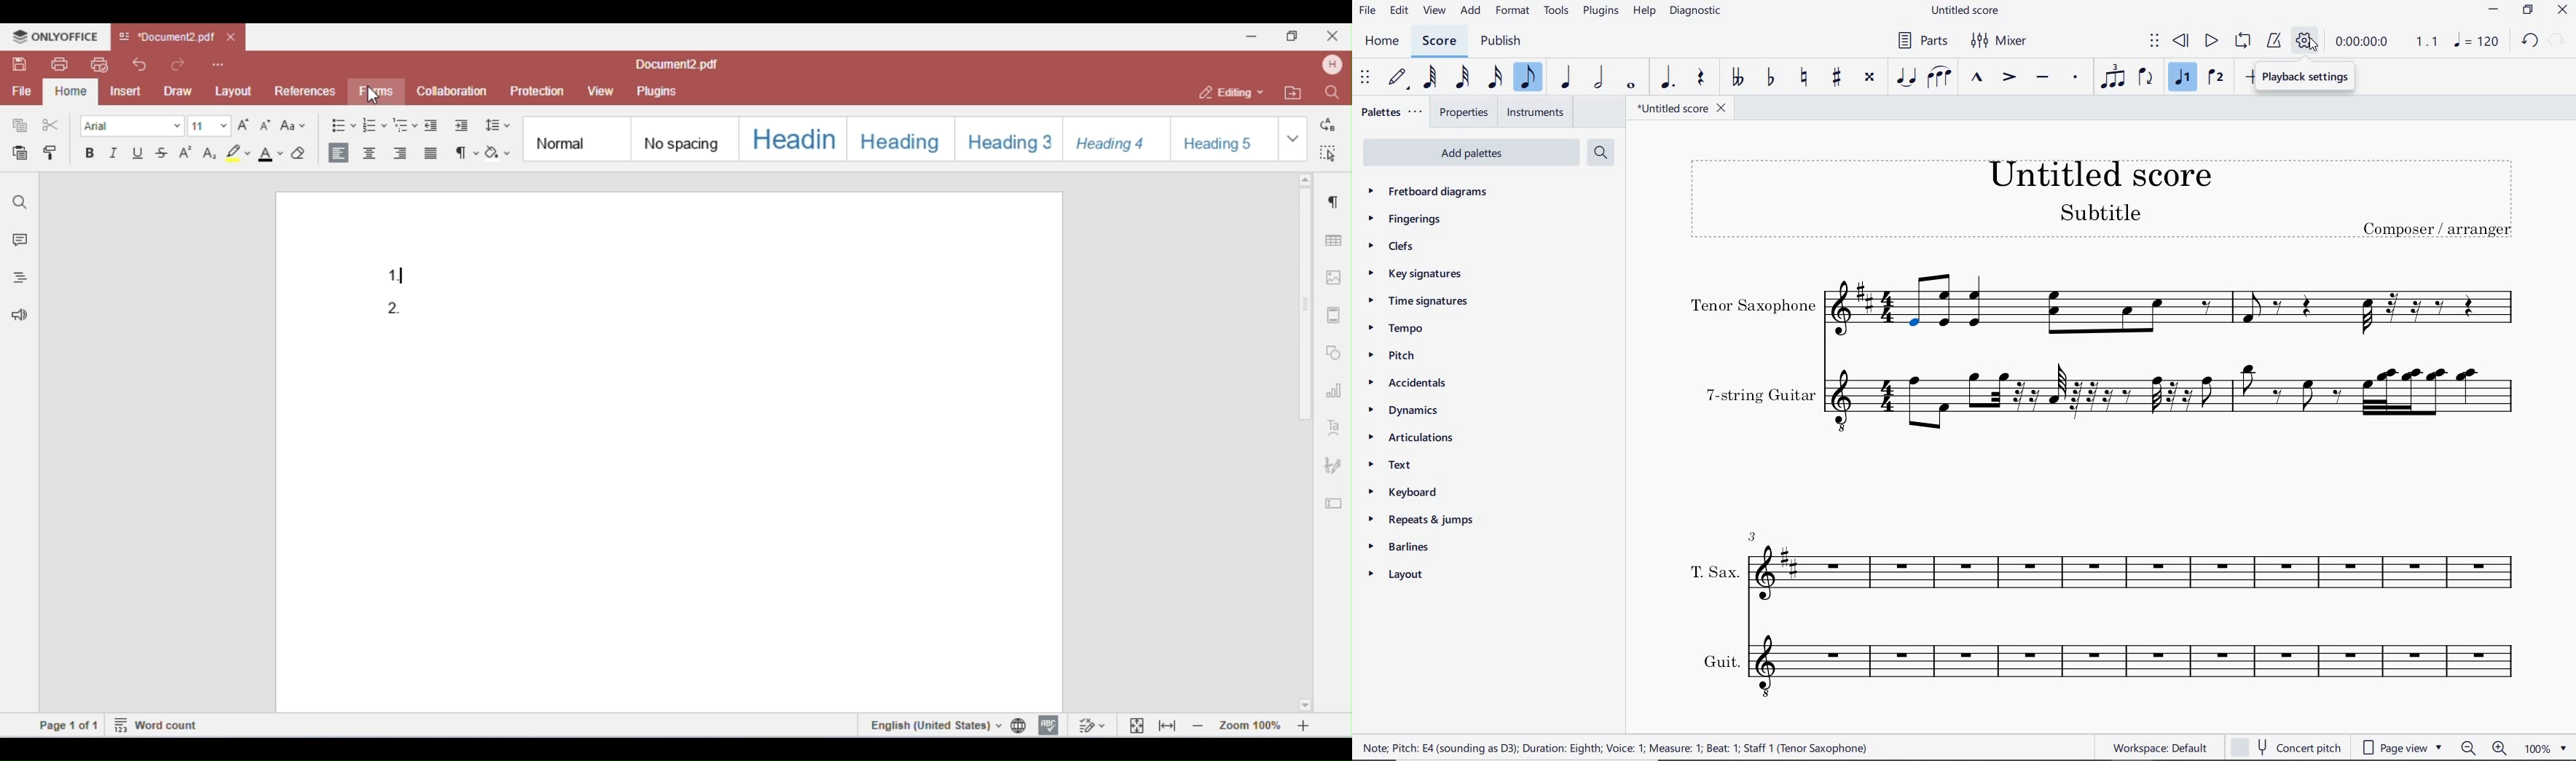  I want to click on MIXER, so click(2006, 42).